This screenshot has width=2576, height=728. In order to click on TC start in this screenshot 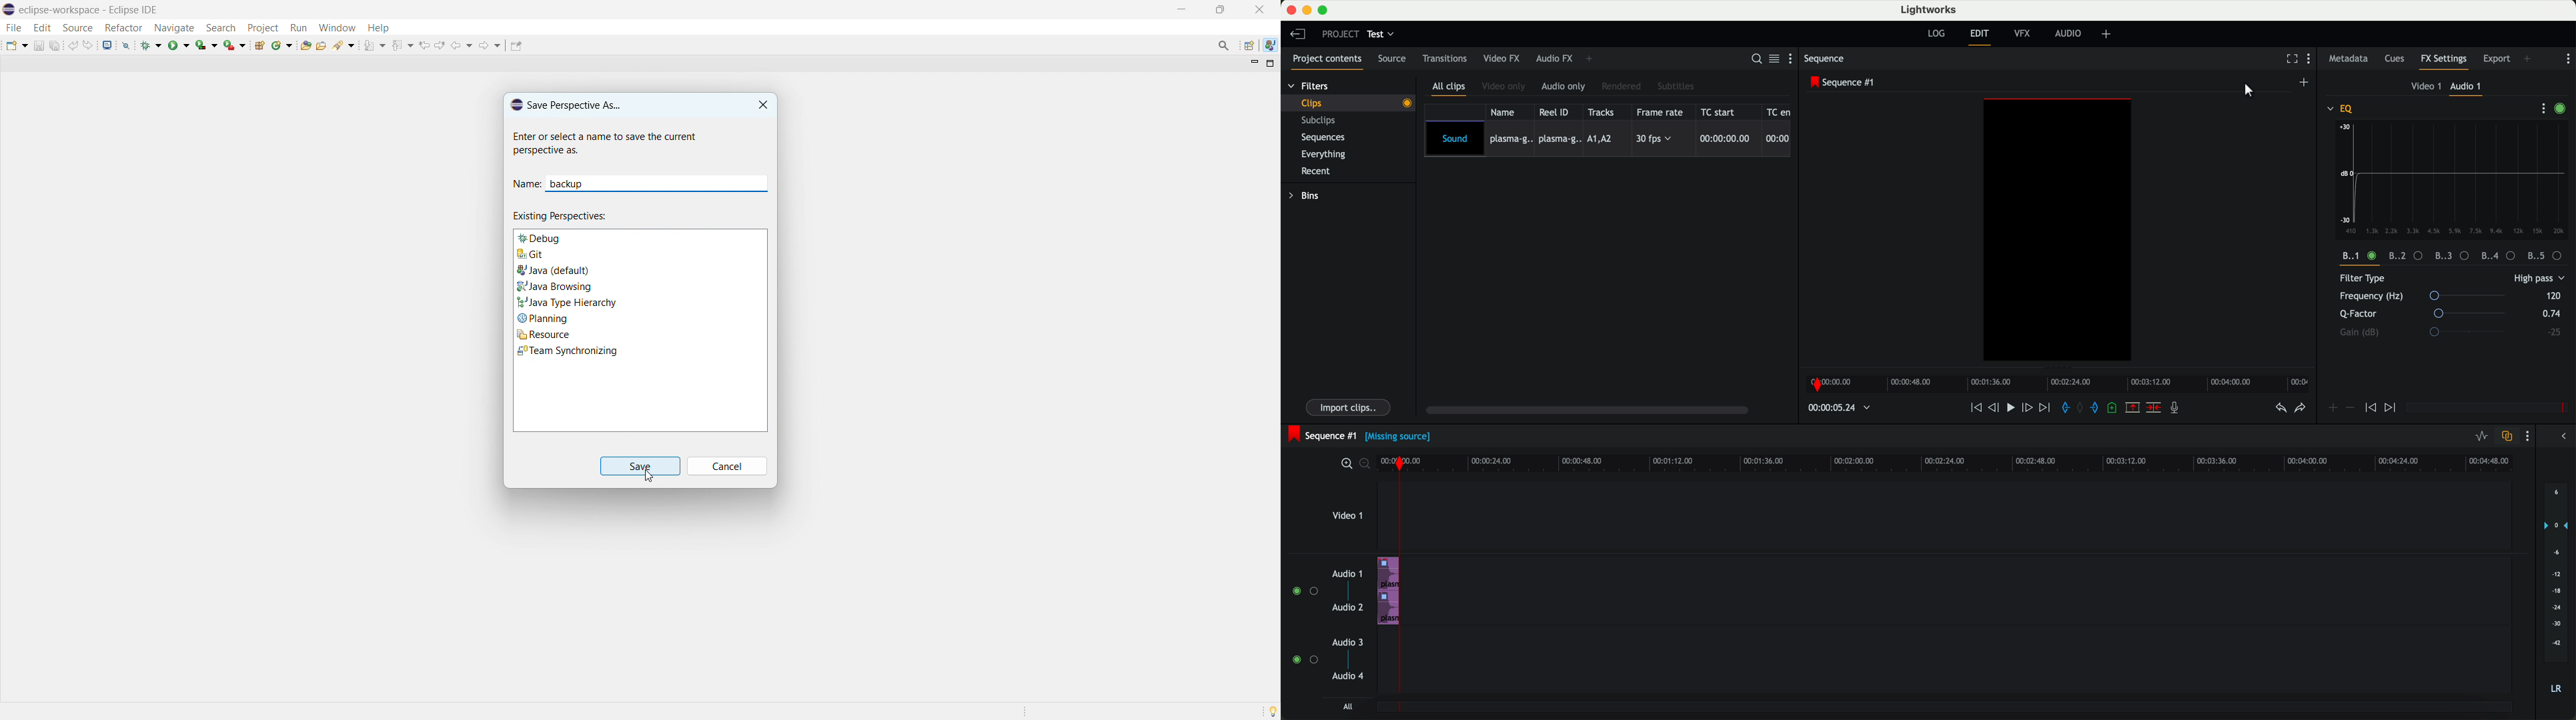, I will do `click(1723, 112)`.